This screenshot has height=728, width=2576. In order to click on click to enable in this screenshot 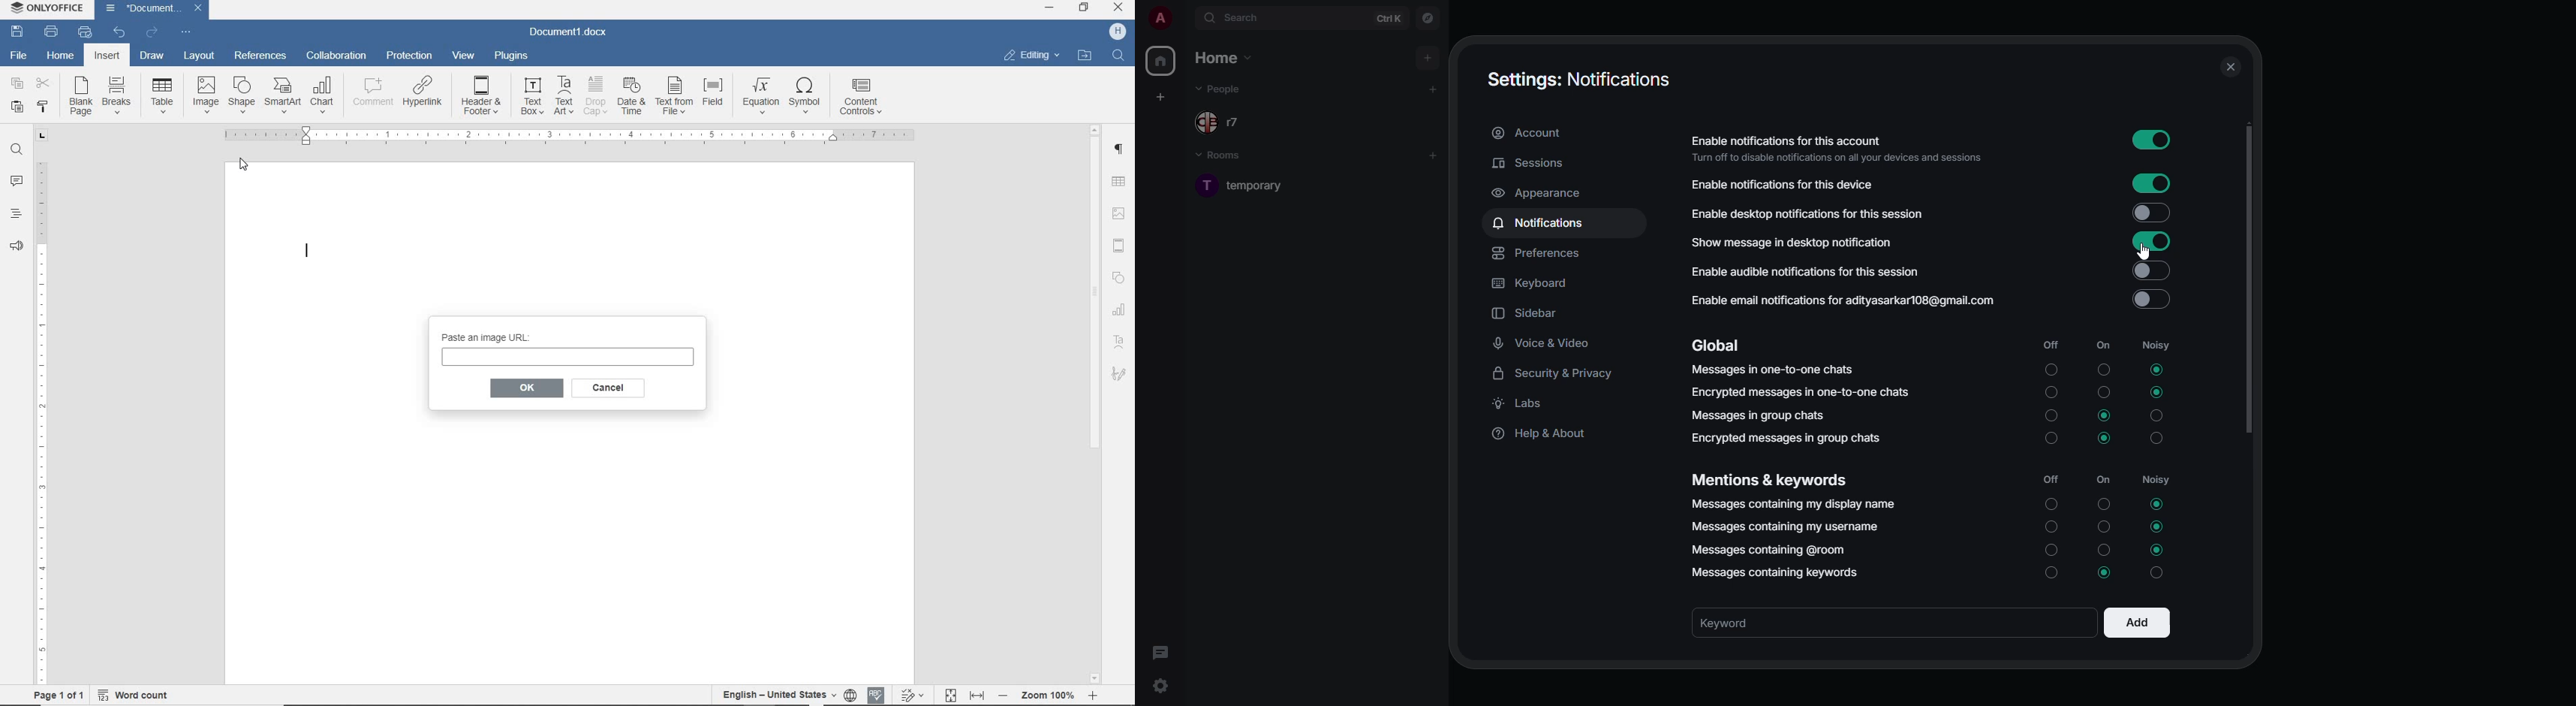, I will do `click(2150, 210)`.